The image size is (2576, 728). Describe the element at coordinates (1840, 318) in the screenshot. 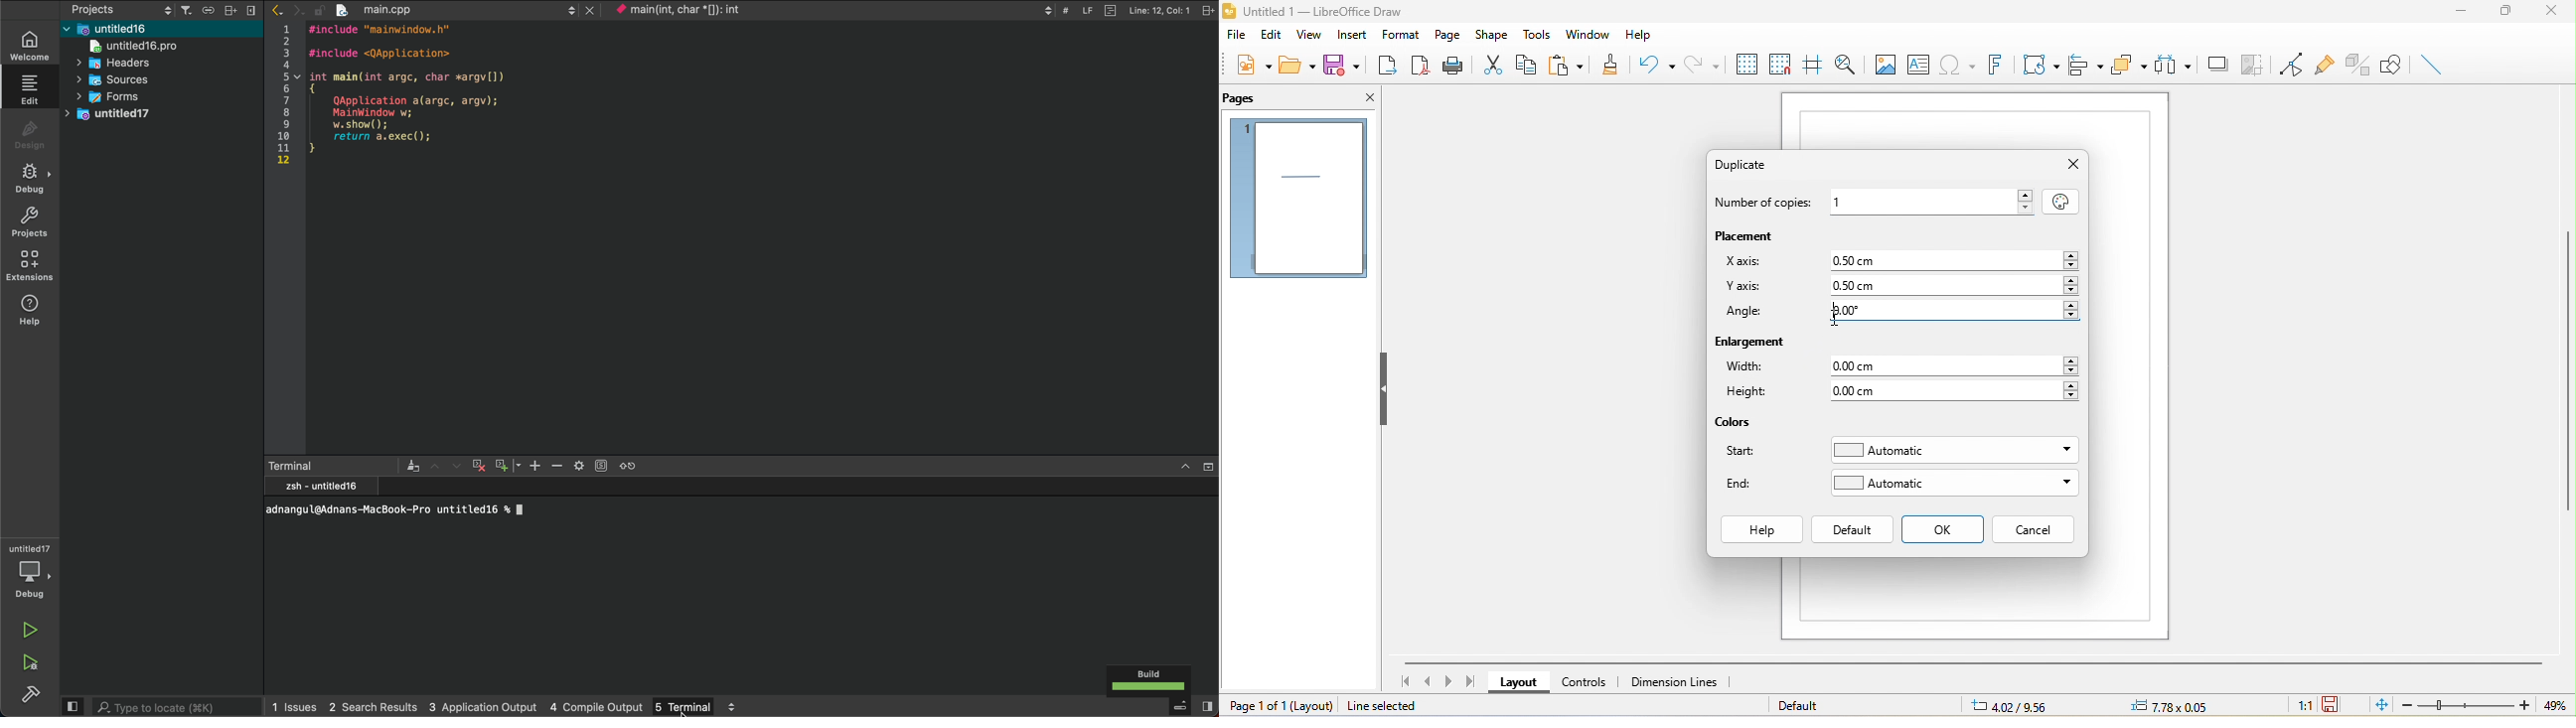

I see `cursor movement` at that location.